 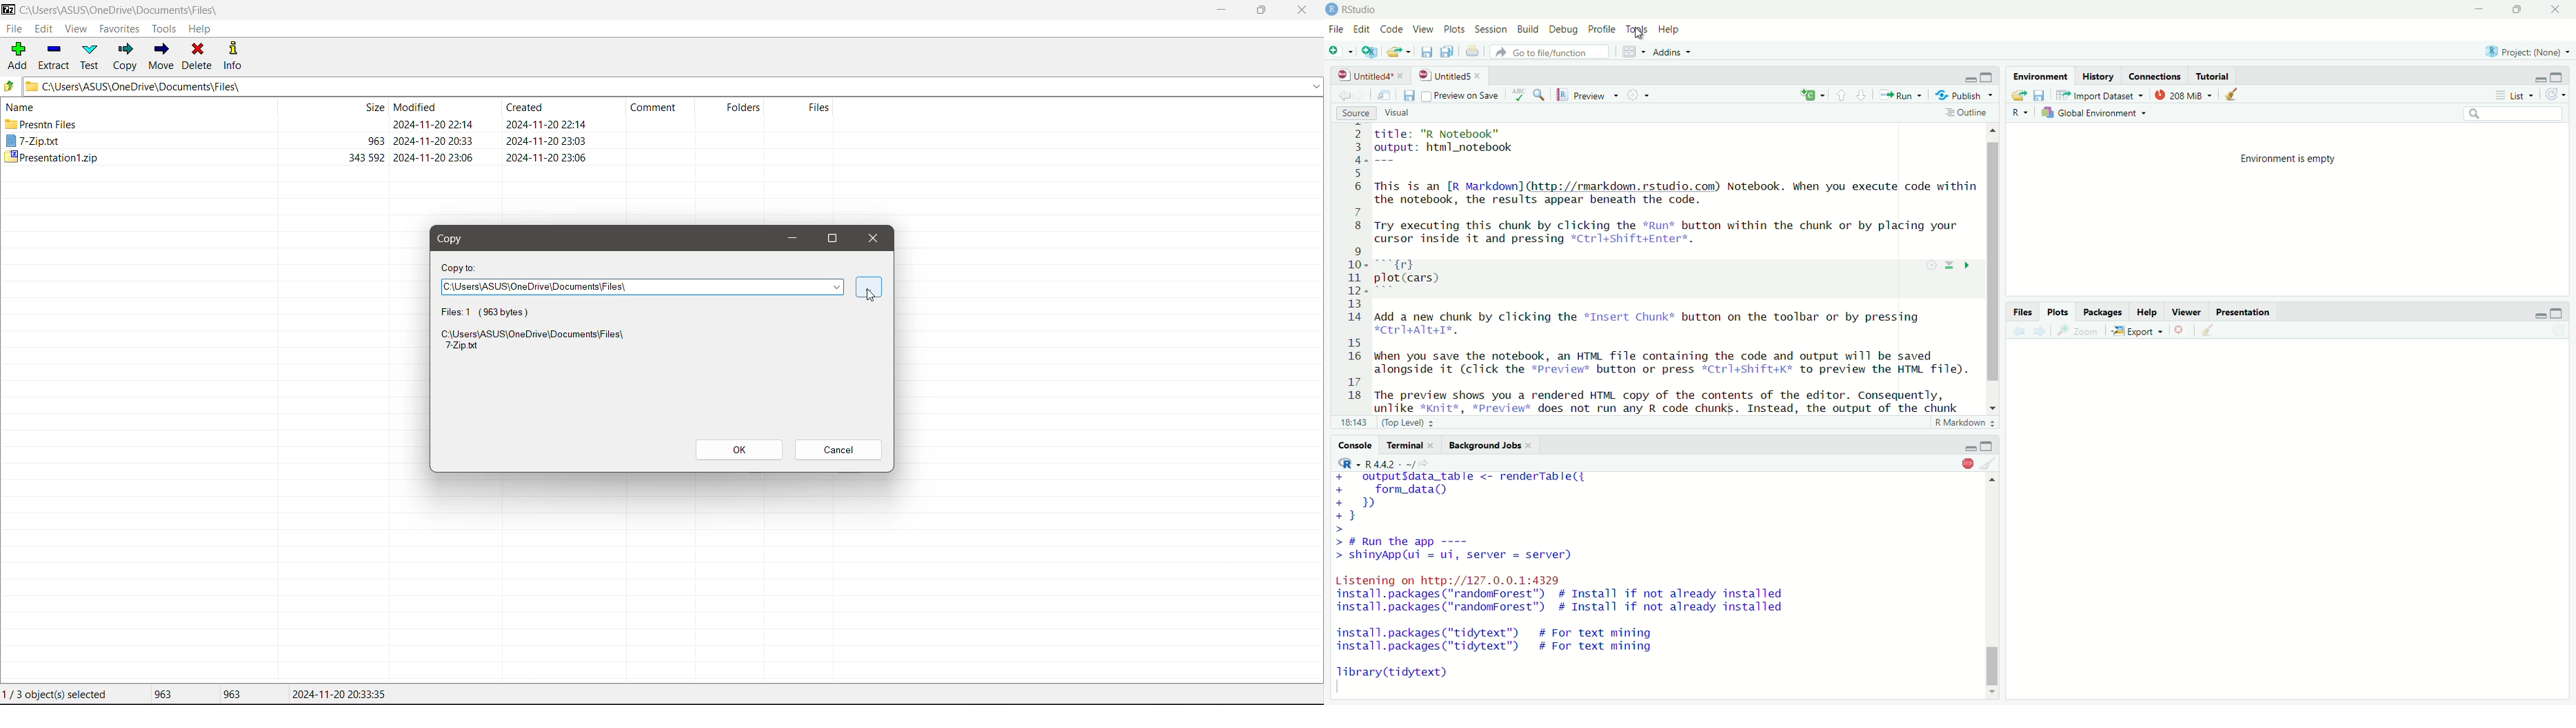 What do you see at coordinates (1638, 34) in the screenshot?
I see `cursor` at bounding box center [1638, 34].